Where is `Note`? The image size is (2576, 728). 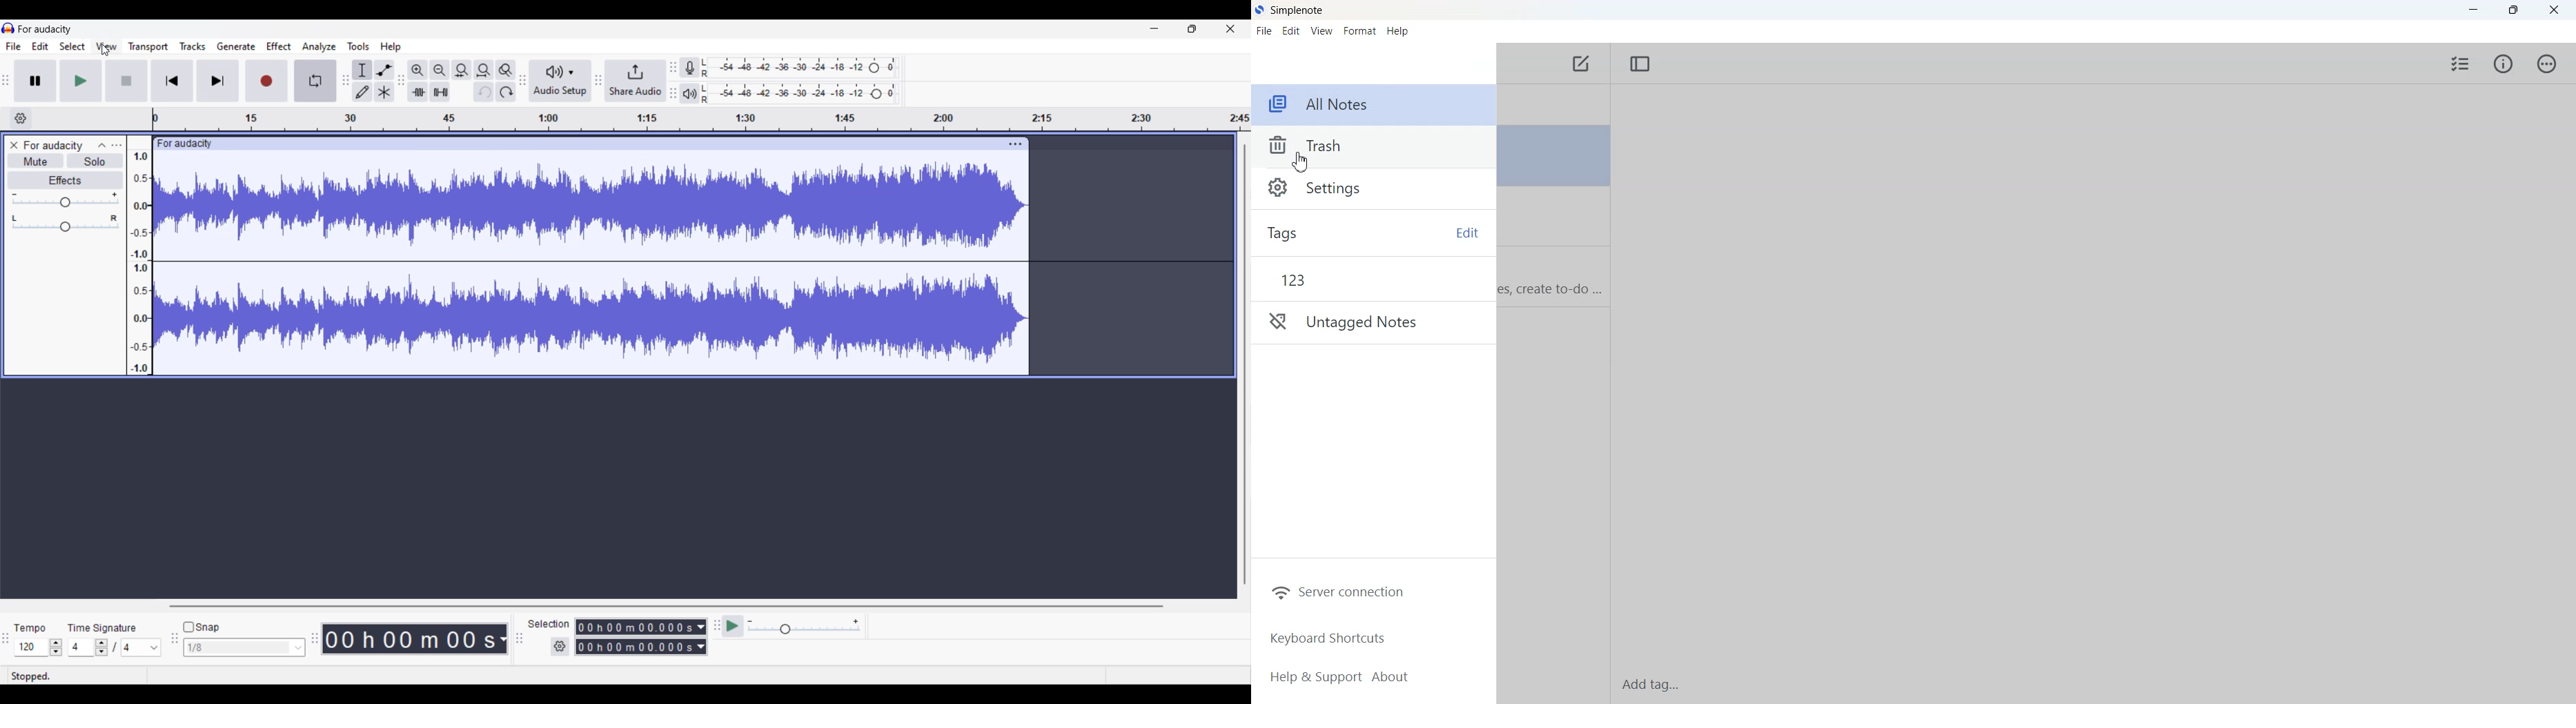 Note is located at coordinates (1553, 157).